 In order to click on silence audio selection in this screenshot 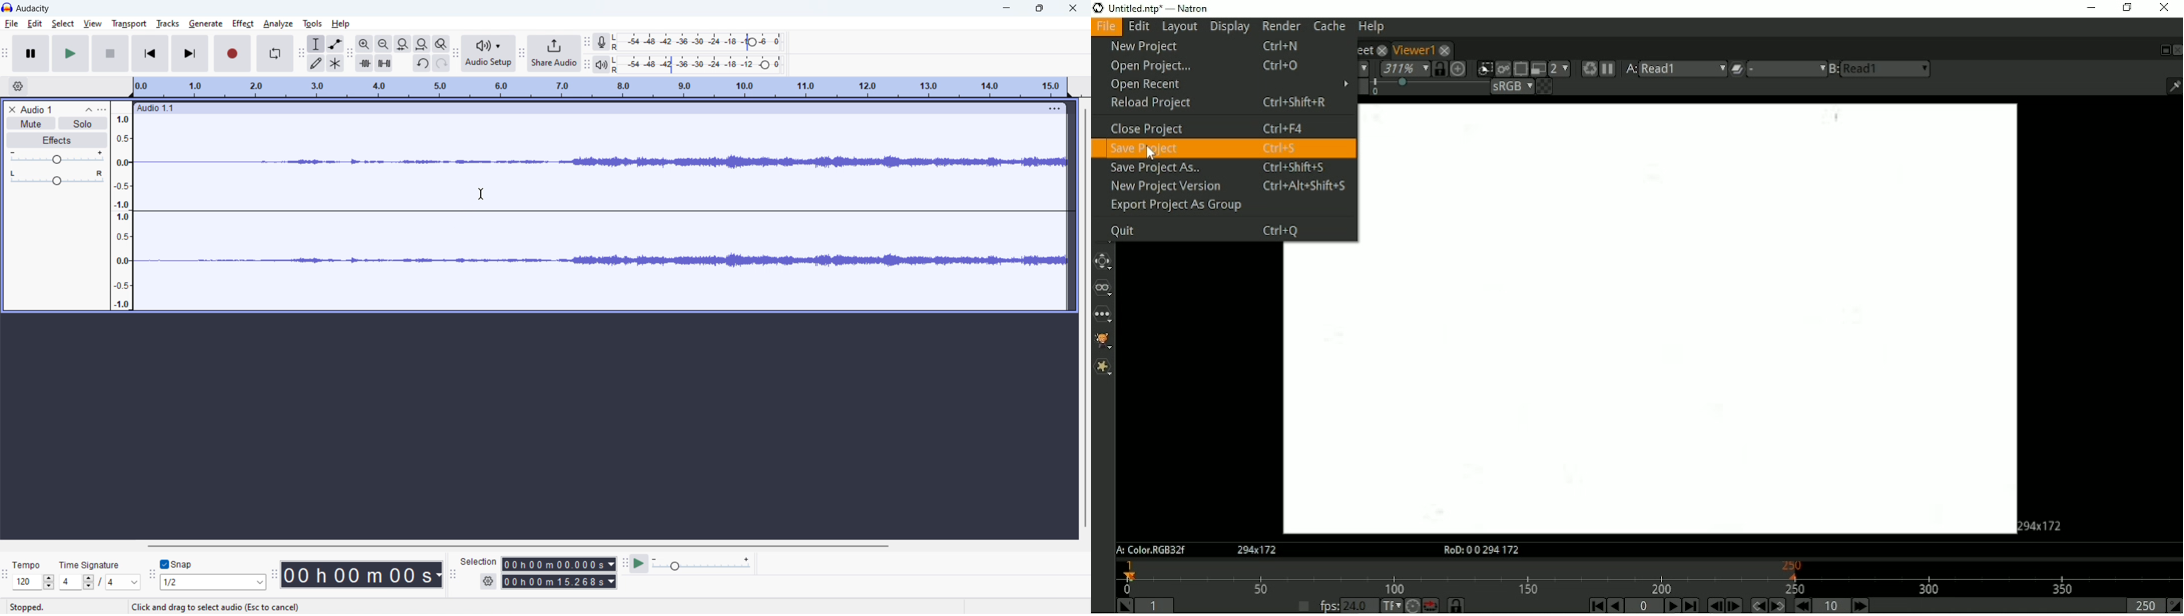, I will do `click(384, 63)`.